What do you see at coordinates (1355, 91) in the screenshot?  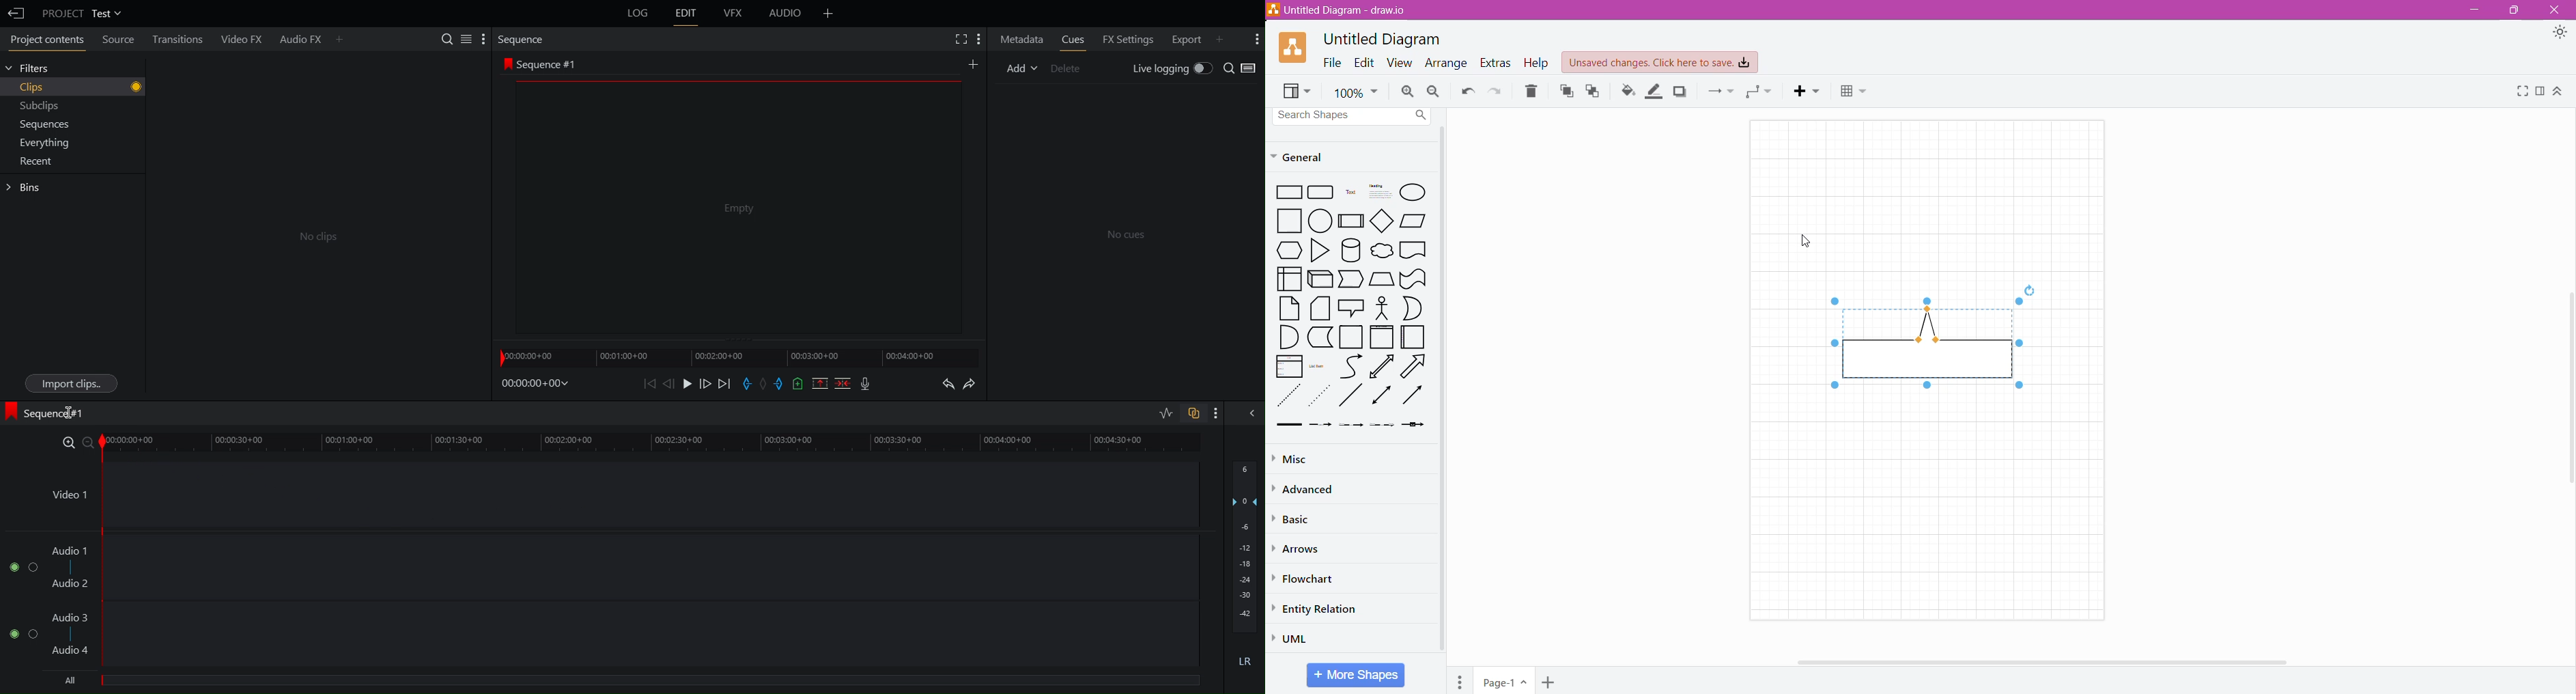 I see `Zoom` at bounding box center [1355, 91].